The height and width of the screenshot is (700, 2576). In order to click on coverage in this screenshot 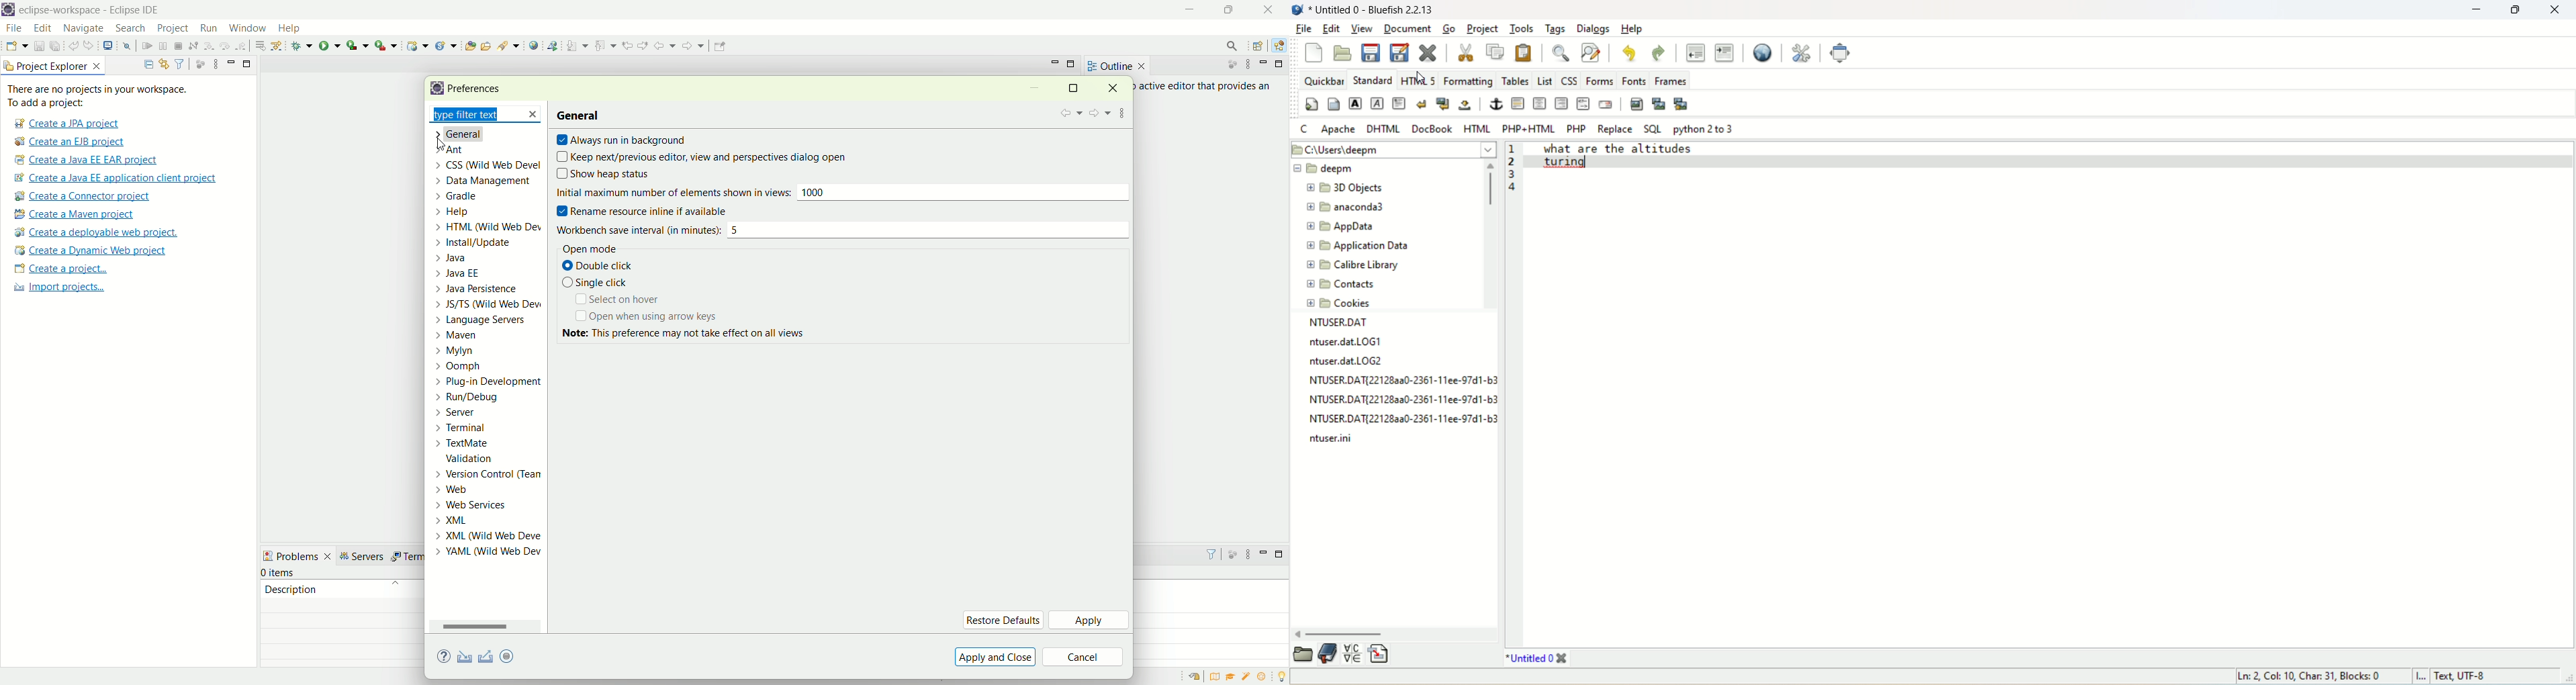, I will do `click(357, 45)`.